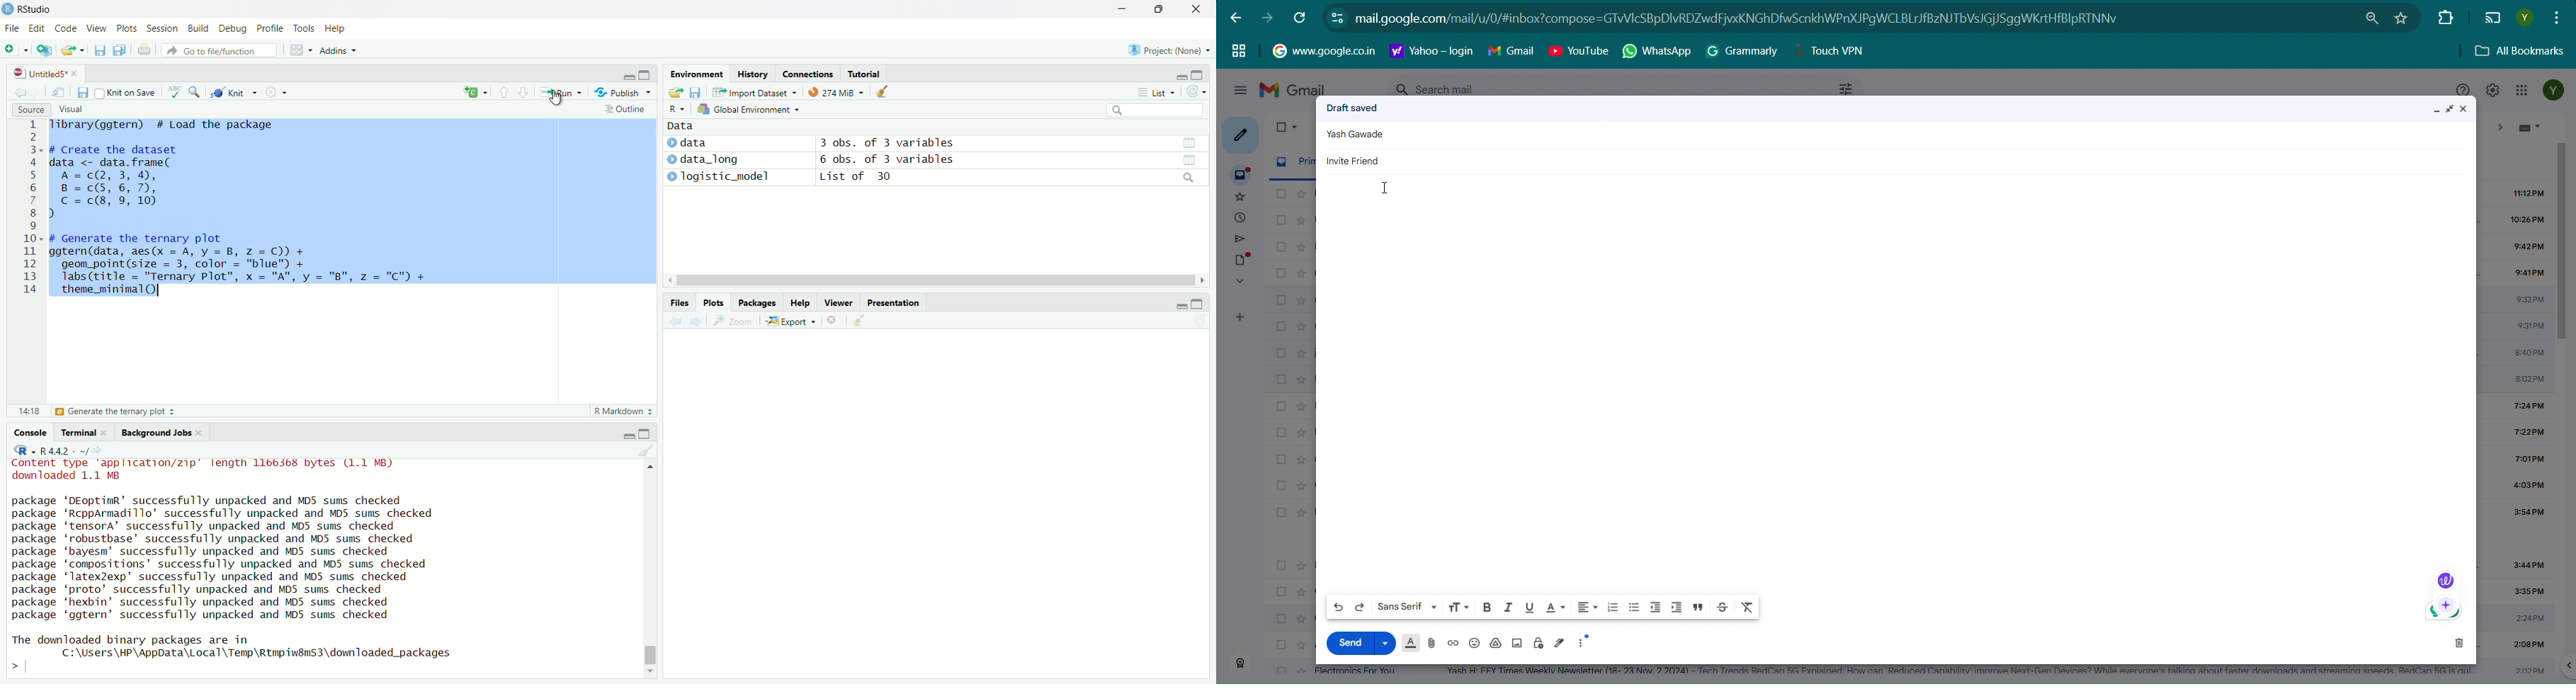 The height and width of the screenshot is (700, 2576). Describe the element at coordinates (895, 302) in the screenshot. I see `Presentation` at that location.